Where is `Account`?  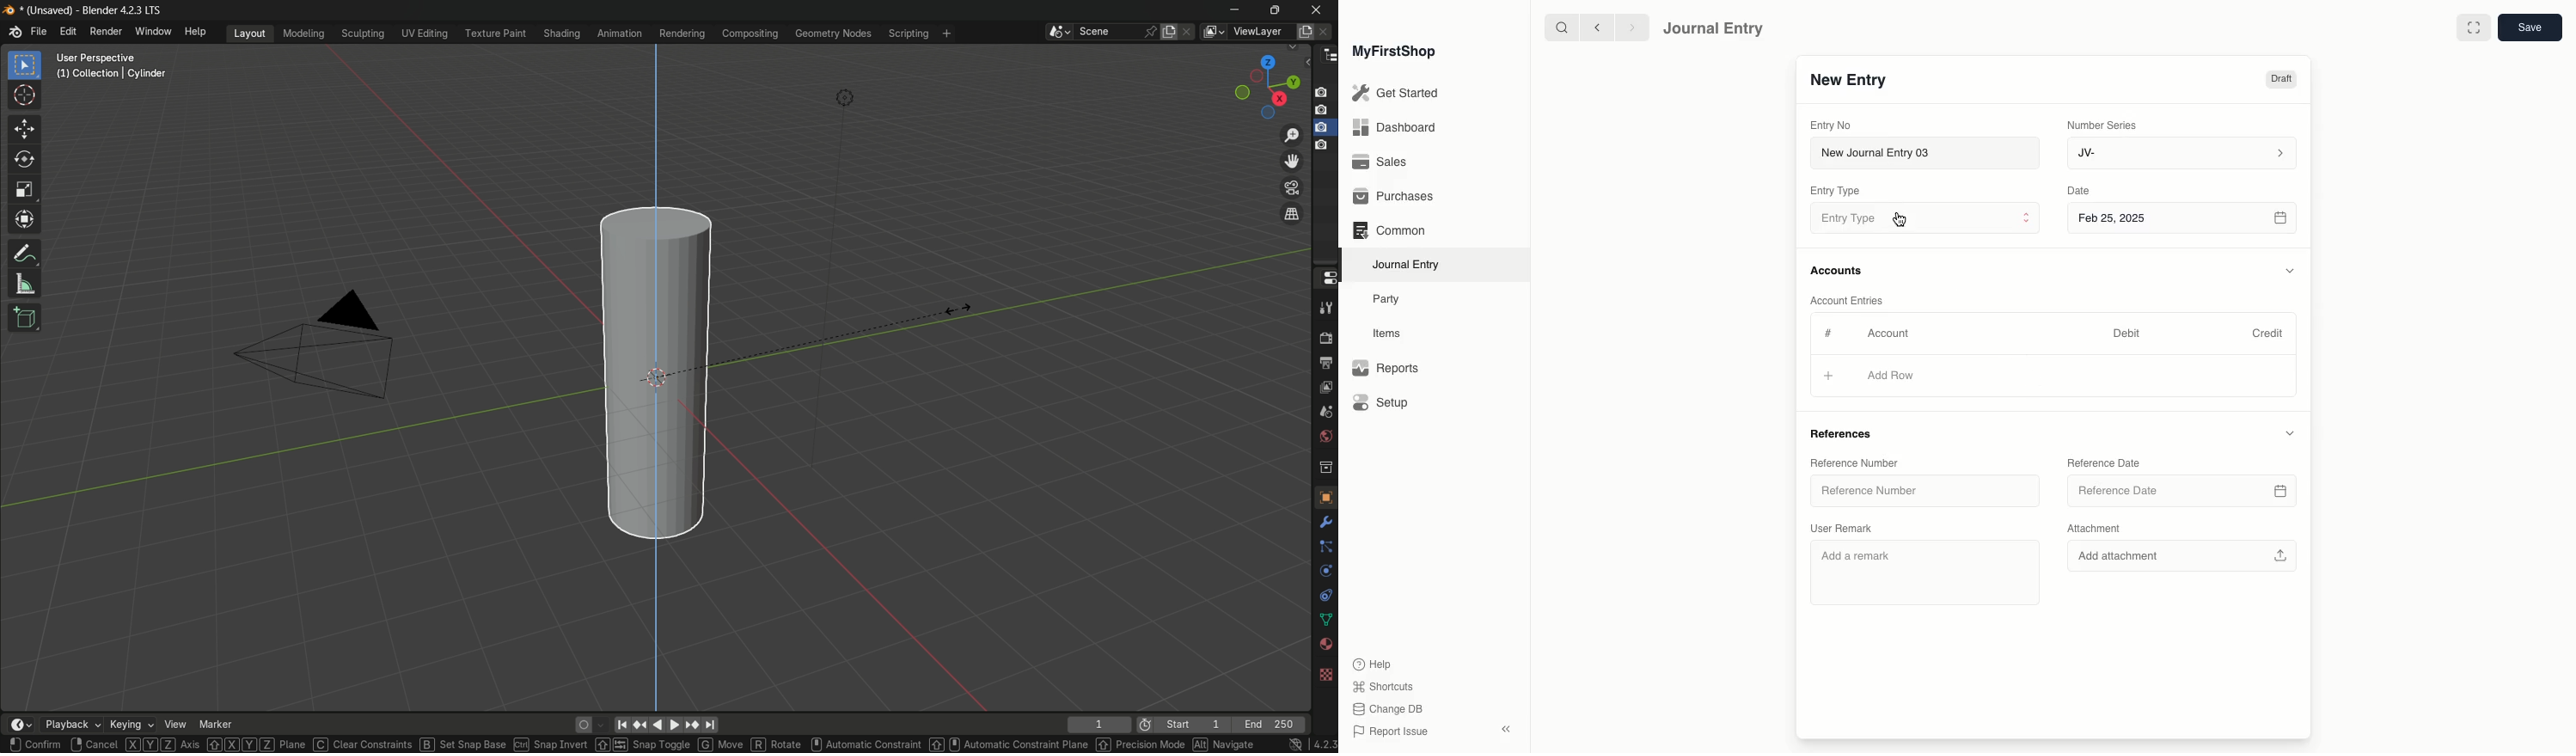 Account is located at coordinates (1888, 334).